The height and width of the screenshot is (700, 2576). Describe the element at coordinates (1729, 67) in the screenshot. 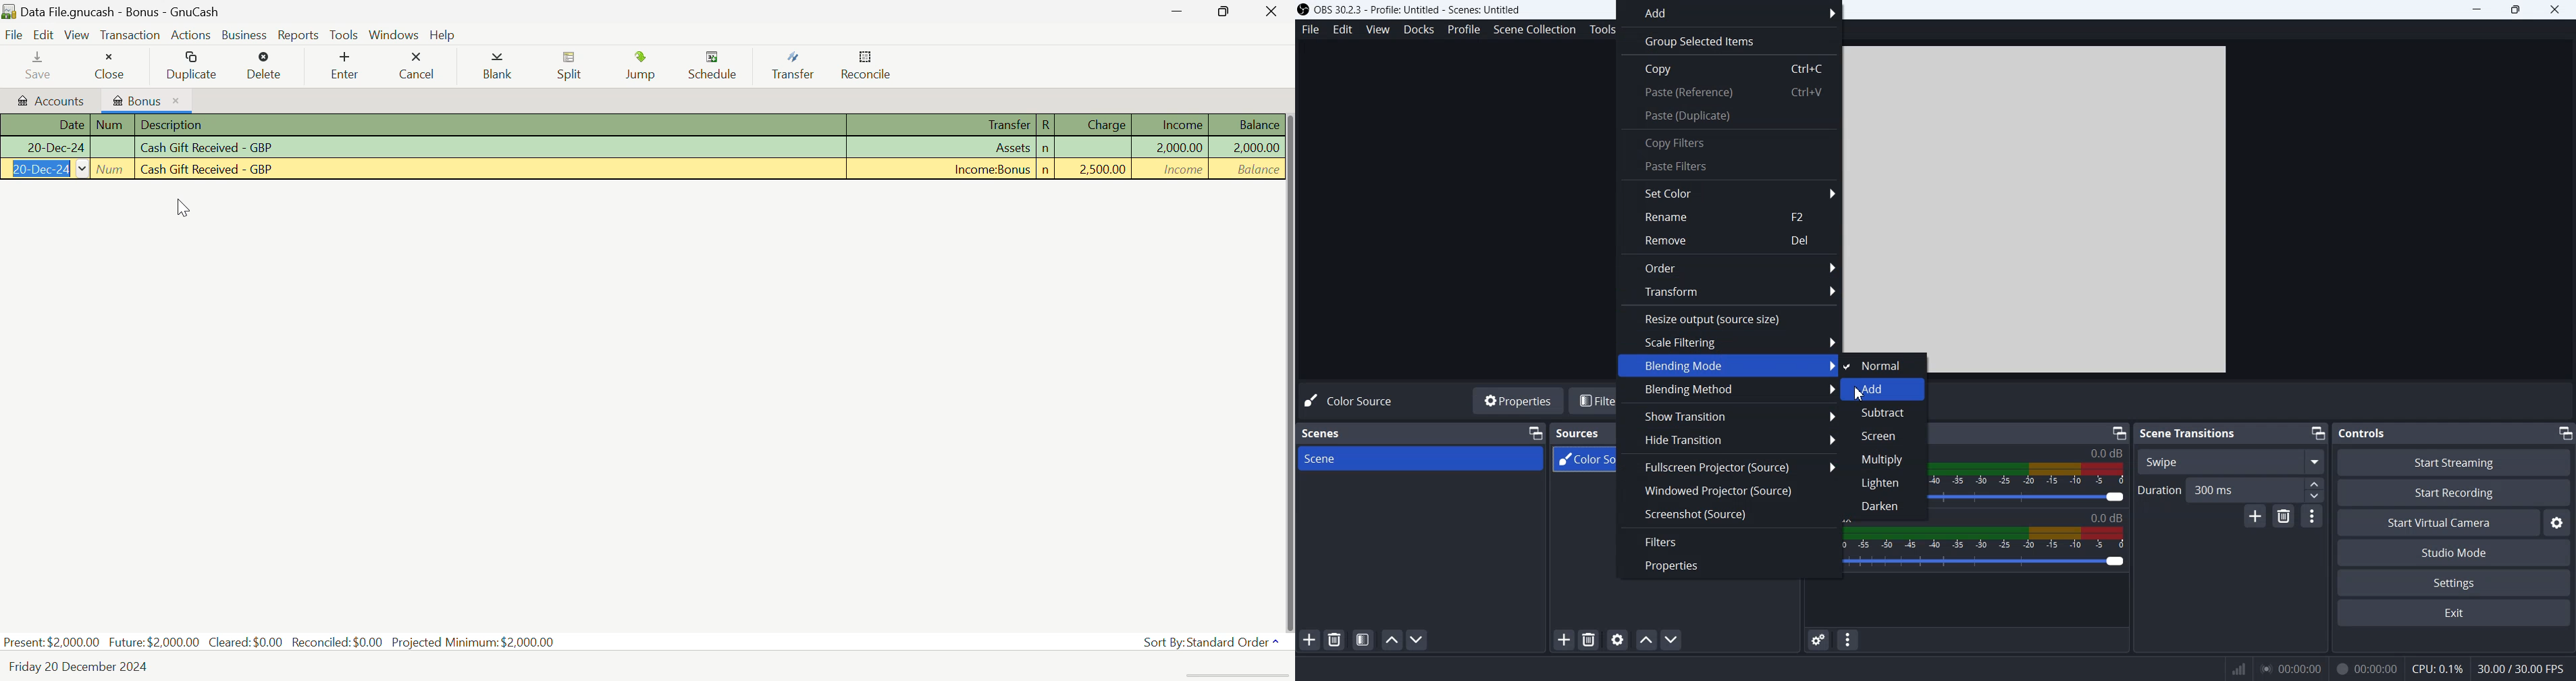

I see `Copy` at that location.